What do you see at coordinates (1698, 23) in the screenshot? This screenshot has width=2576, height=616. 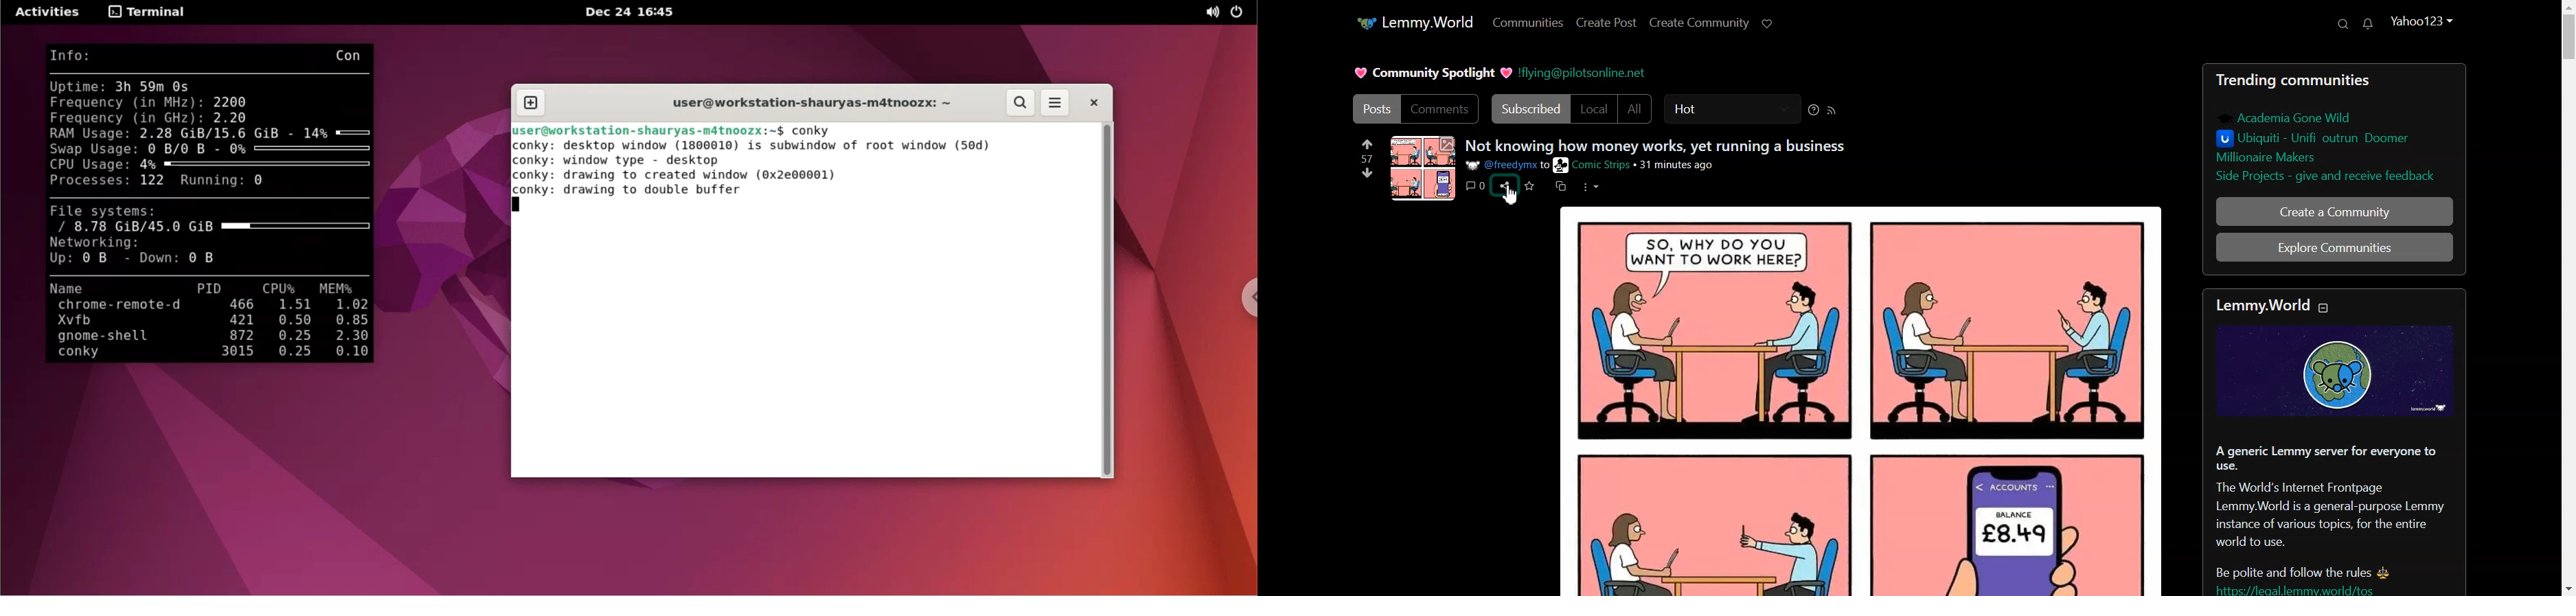 I see `Create Community` at bounding box center [1698, 23].